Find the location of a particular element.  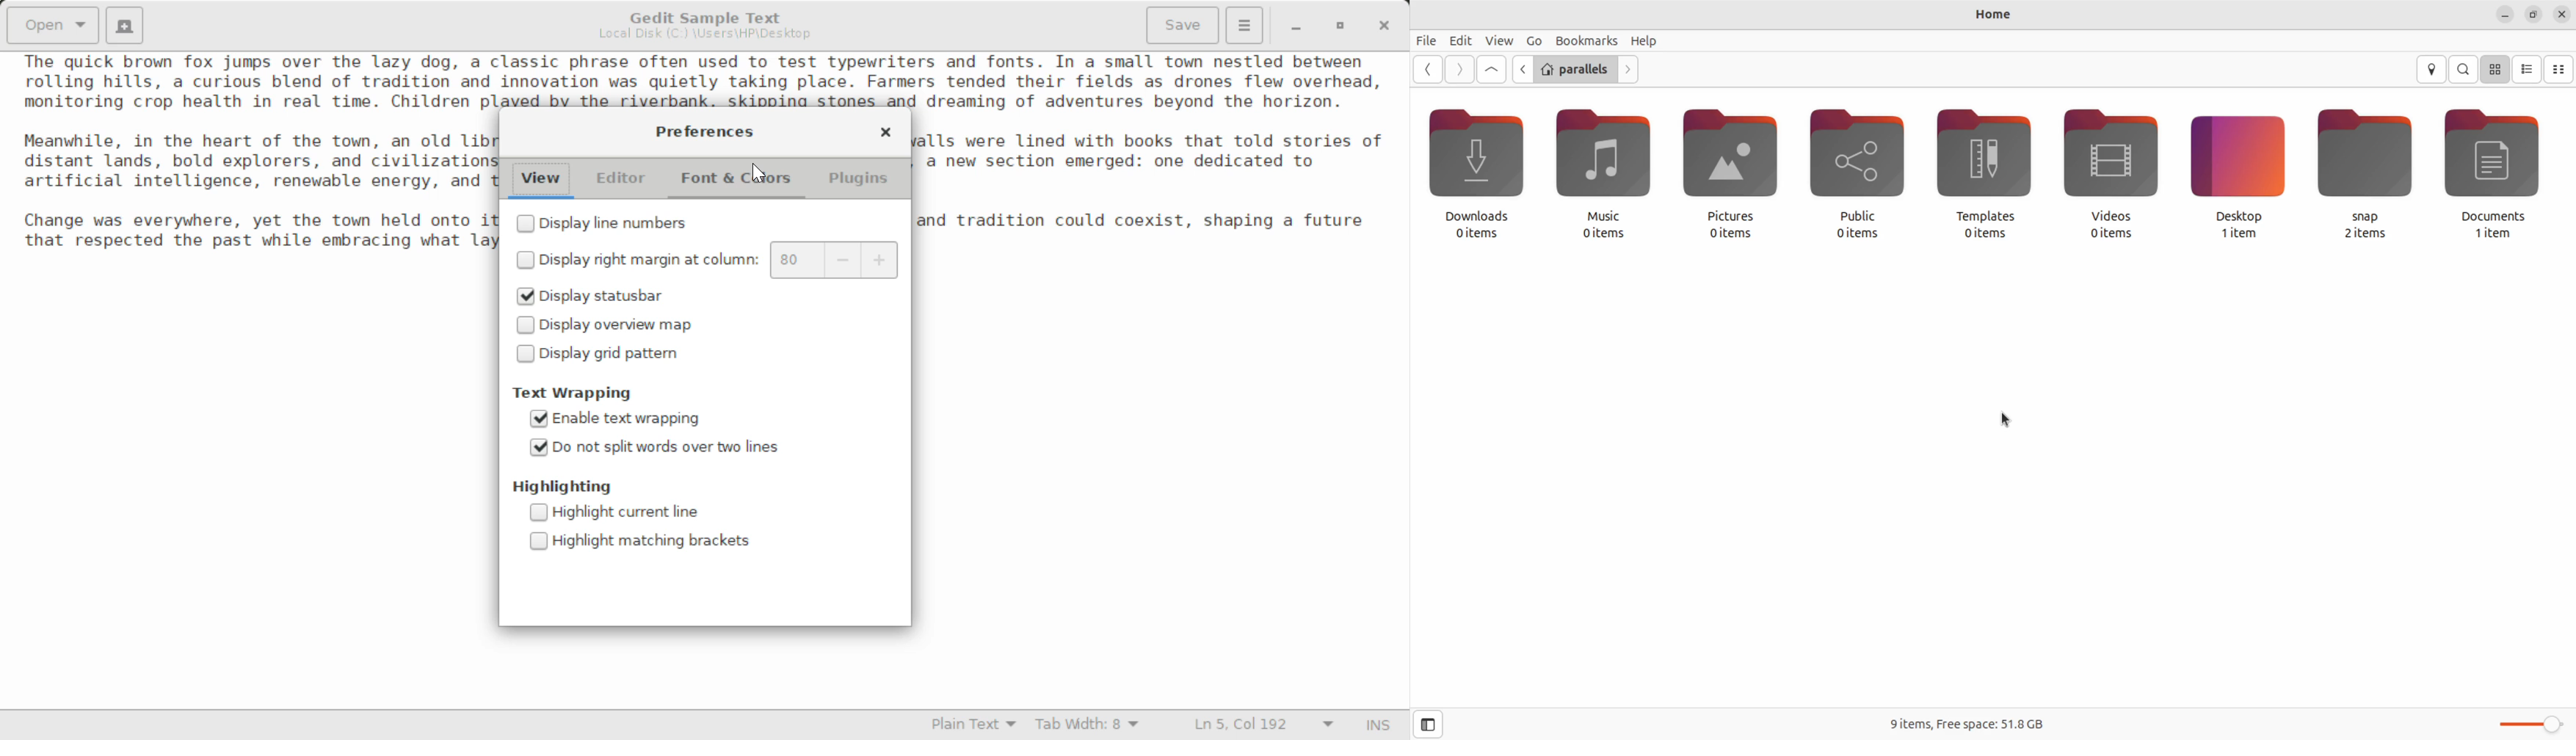

icon view is located at coordinates (2497, 68).